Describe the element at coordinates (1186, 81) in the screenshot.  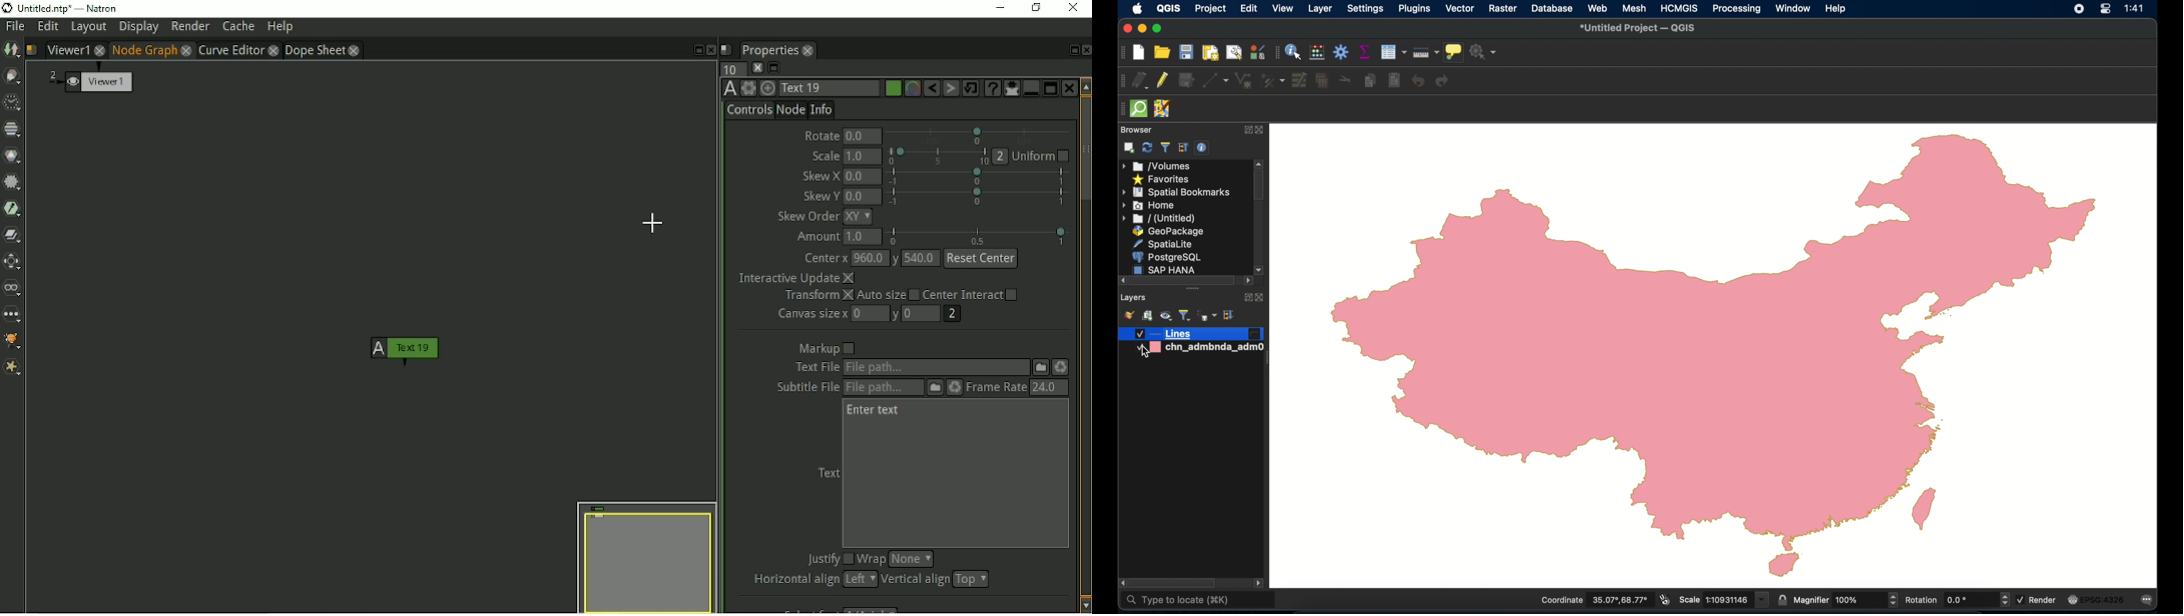
I see `save edits` at that location.